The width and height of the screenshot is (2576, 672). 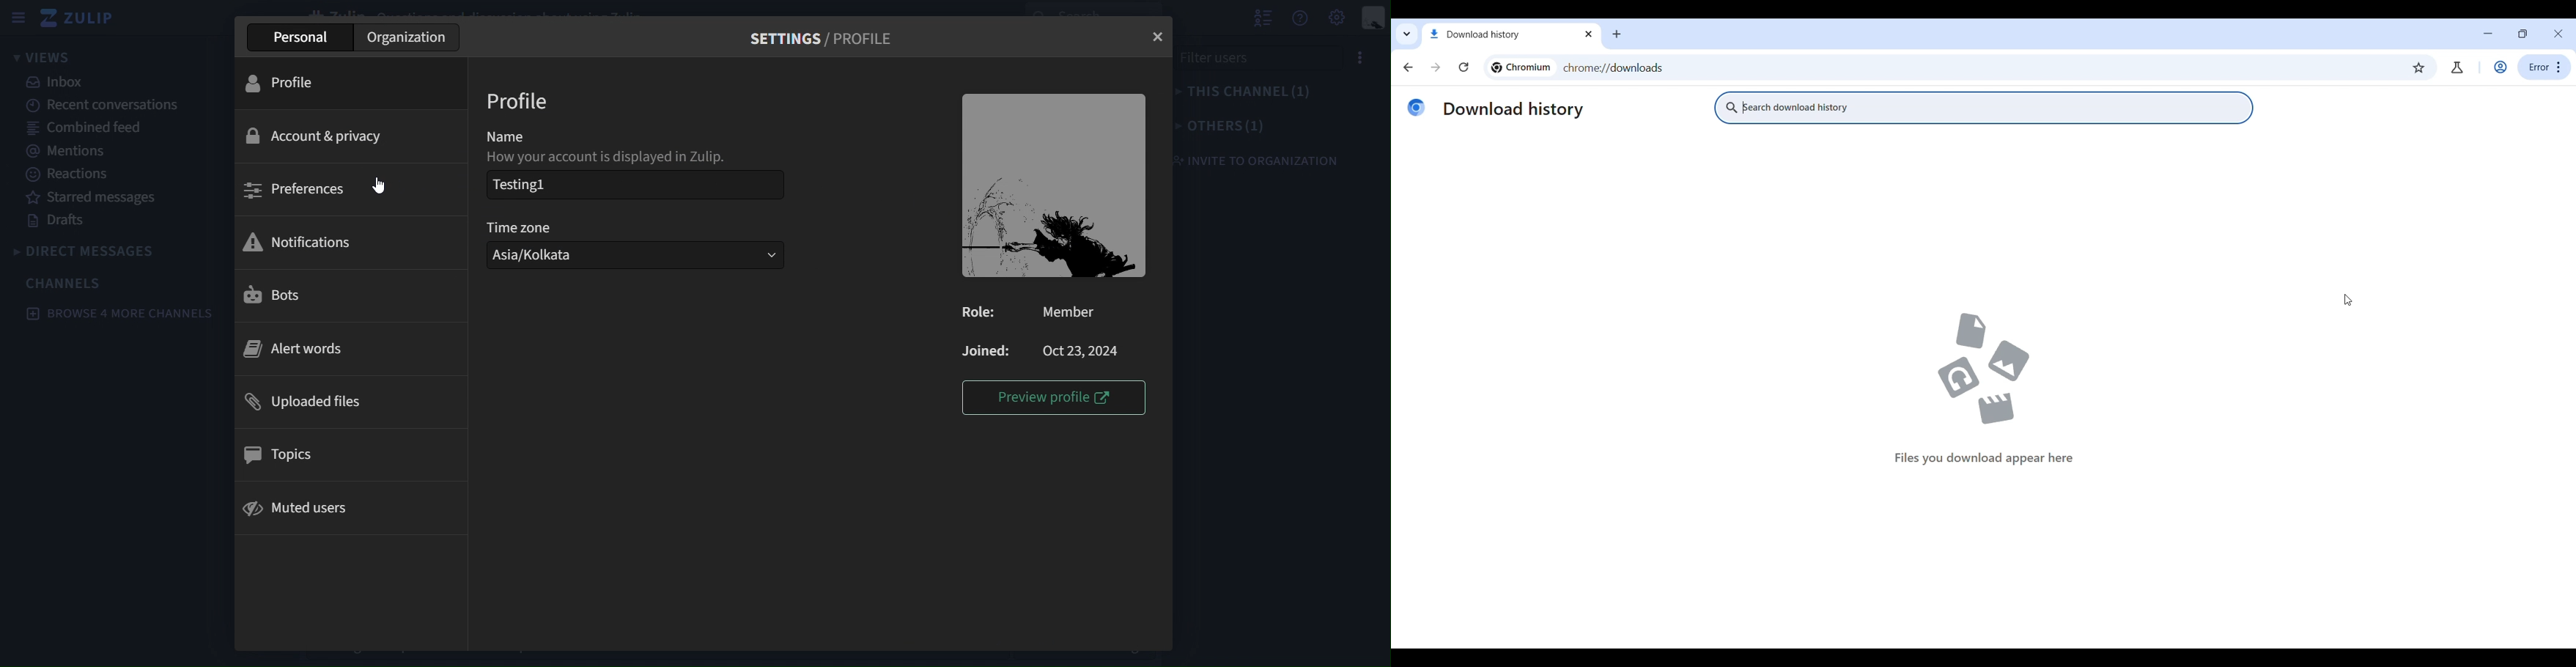 What do you see at coordinates (2559, 34) in the screenshot?
I see `Close ` at bounding box center [2559, 34].